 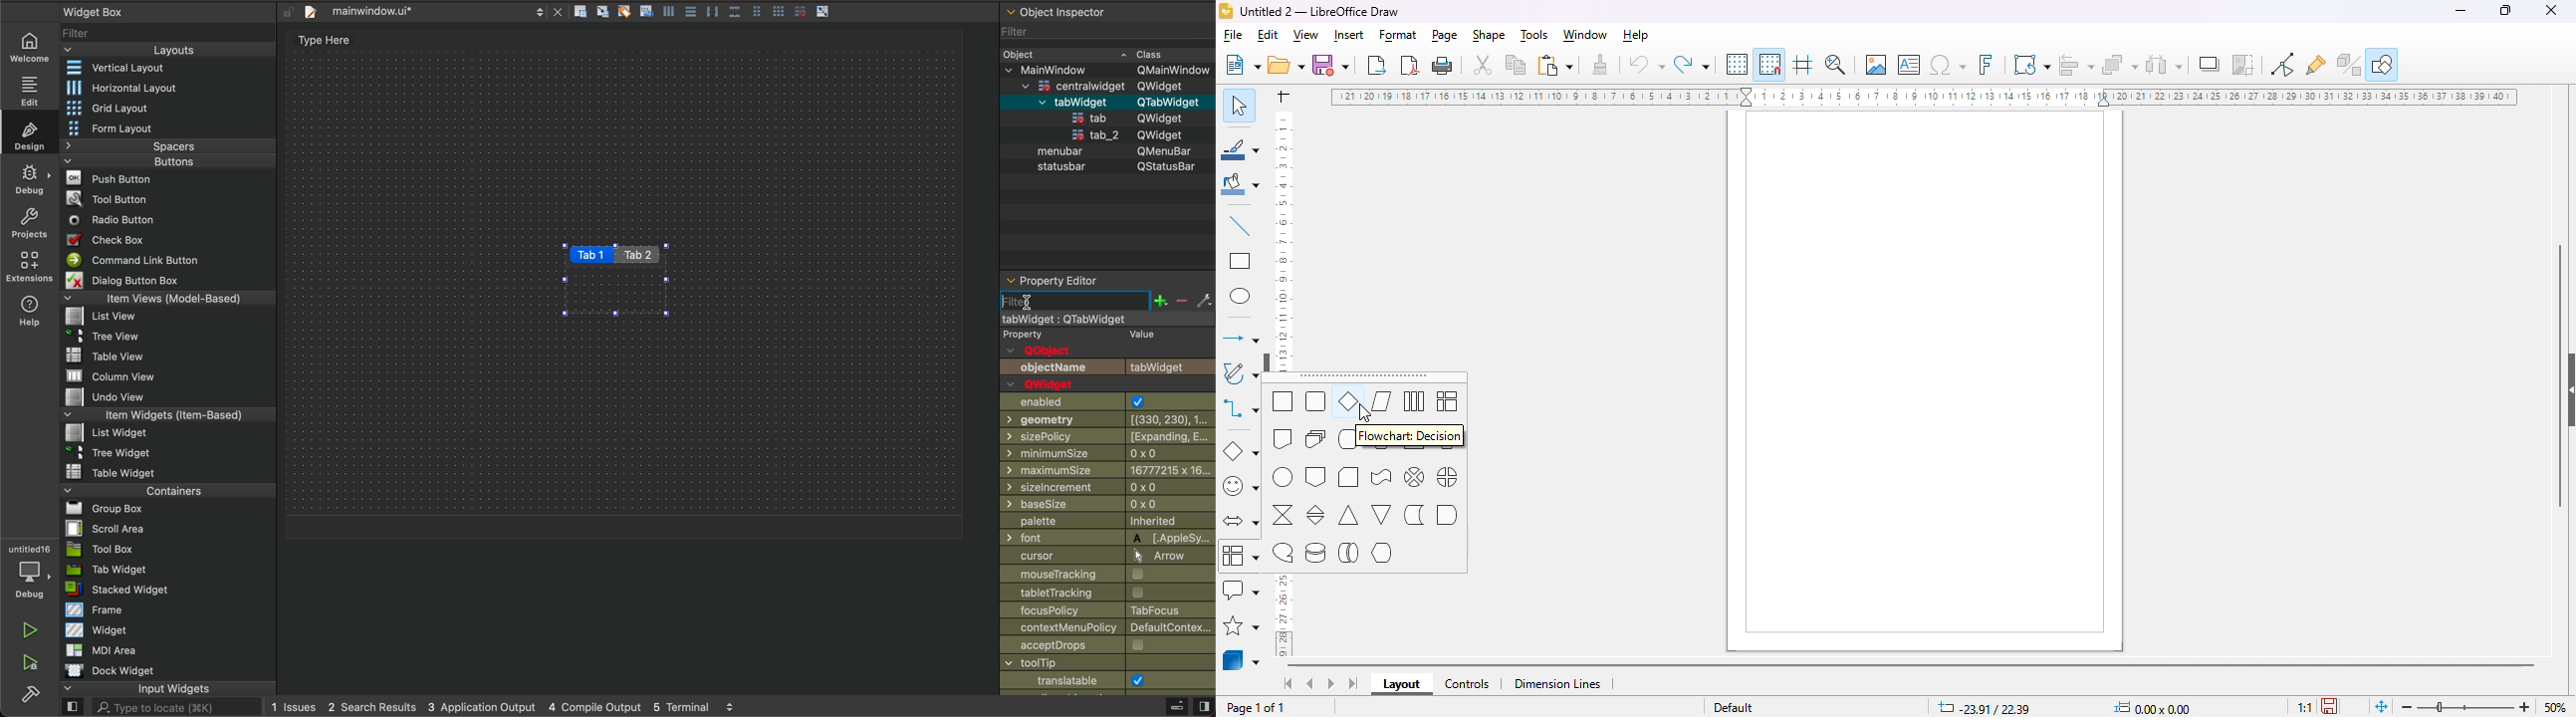 I want to click on Bl Group Box, so click(x=105, y=506).